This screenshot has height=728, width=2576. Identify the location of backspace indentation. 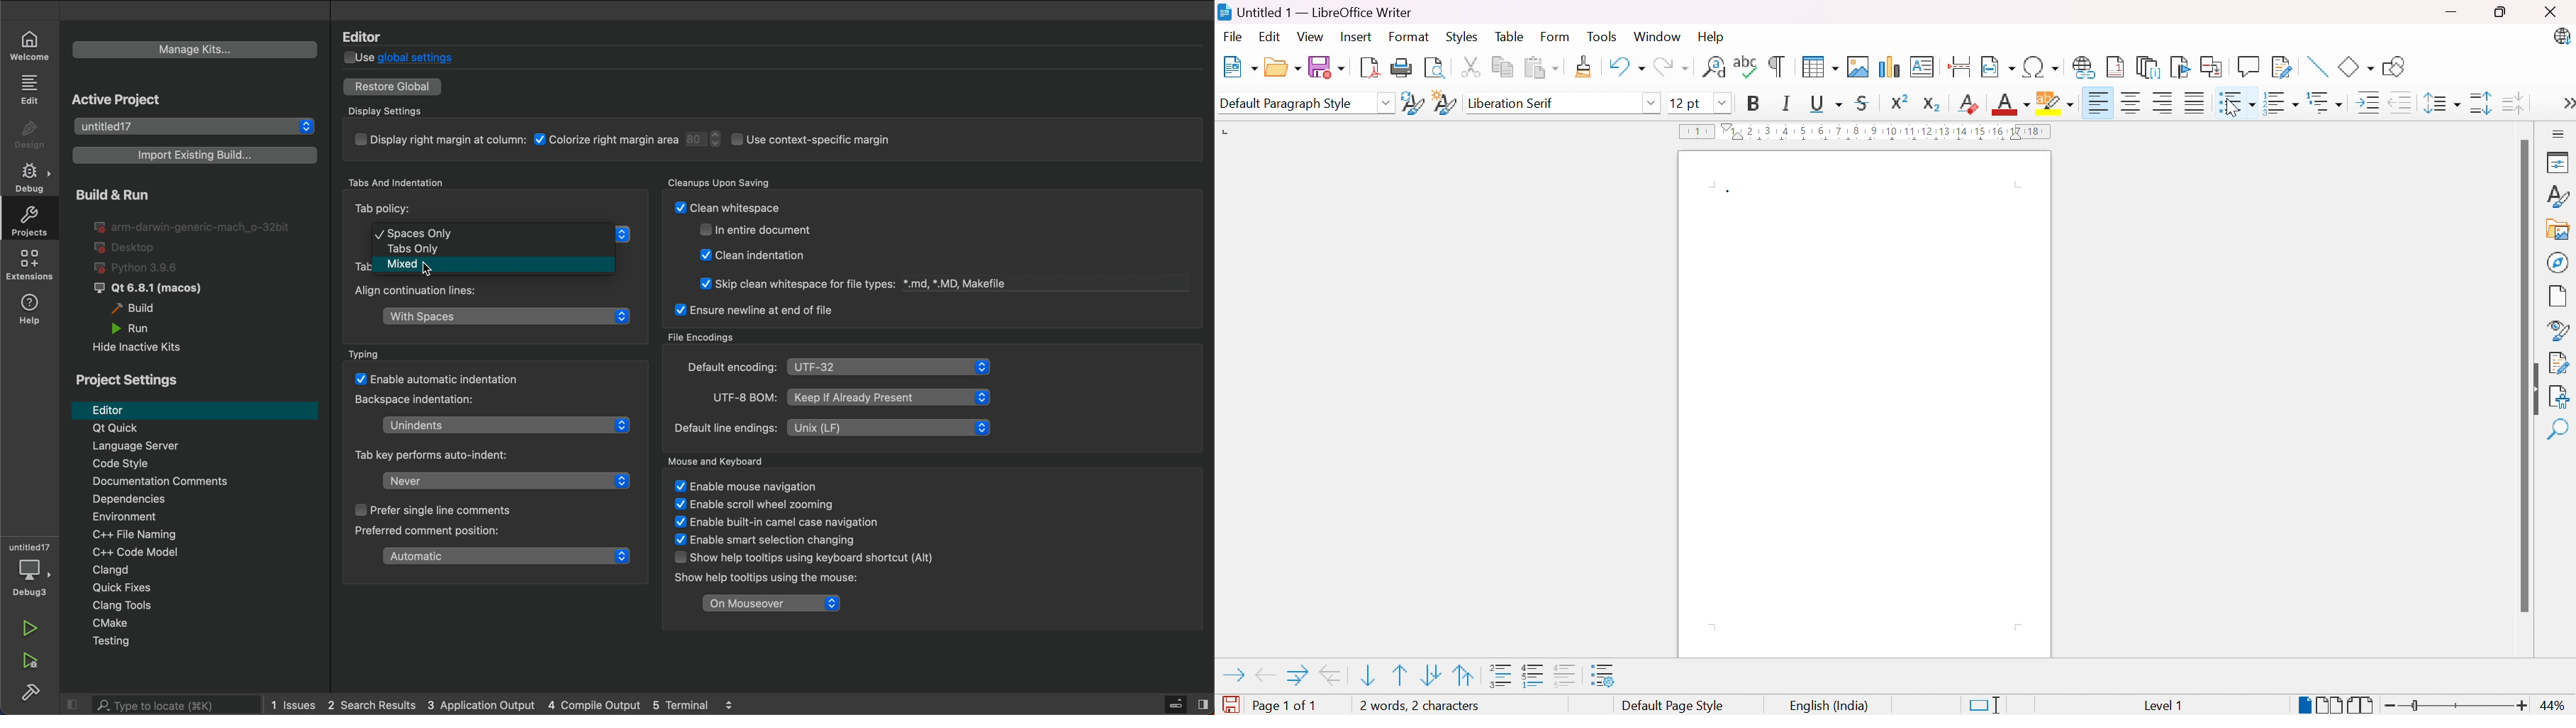
(421, 400).